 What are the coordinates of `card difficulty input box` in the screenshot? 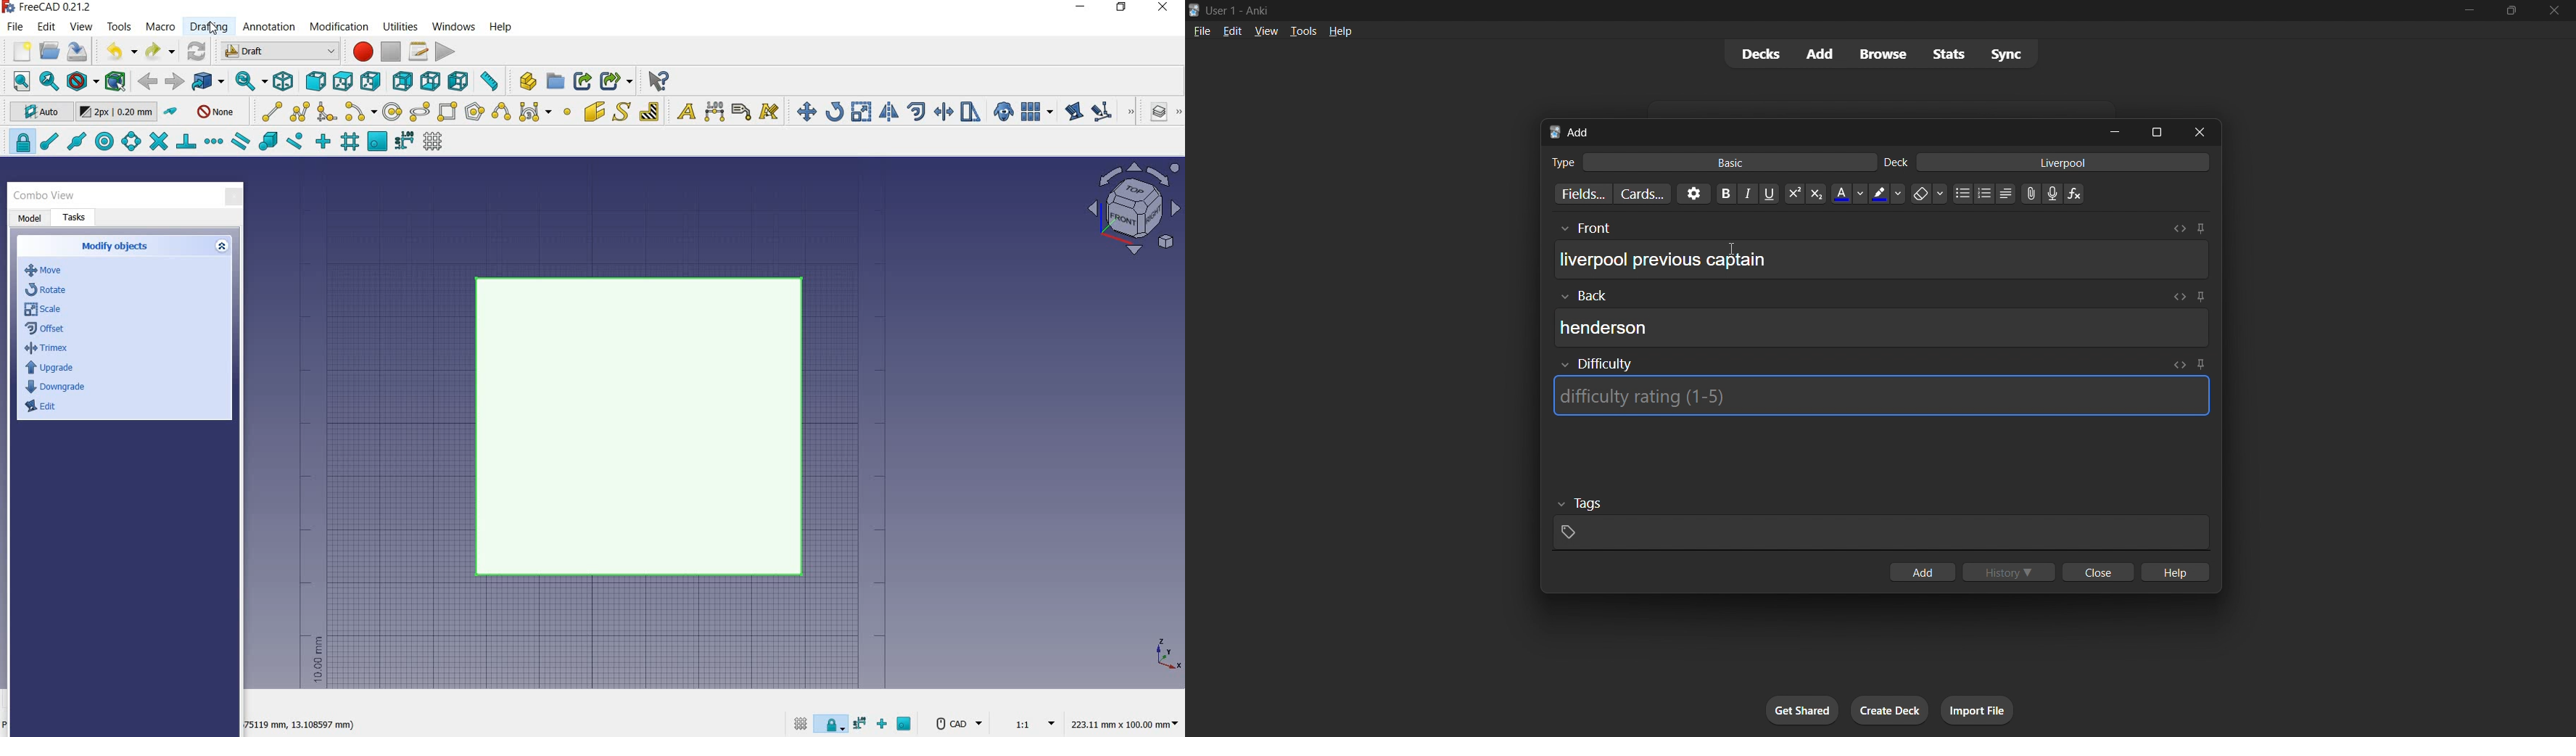 It's located at (1881, 389).